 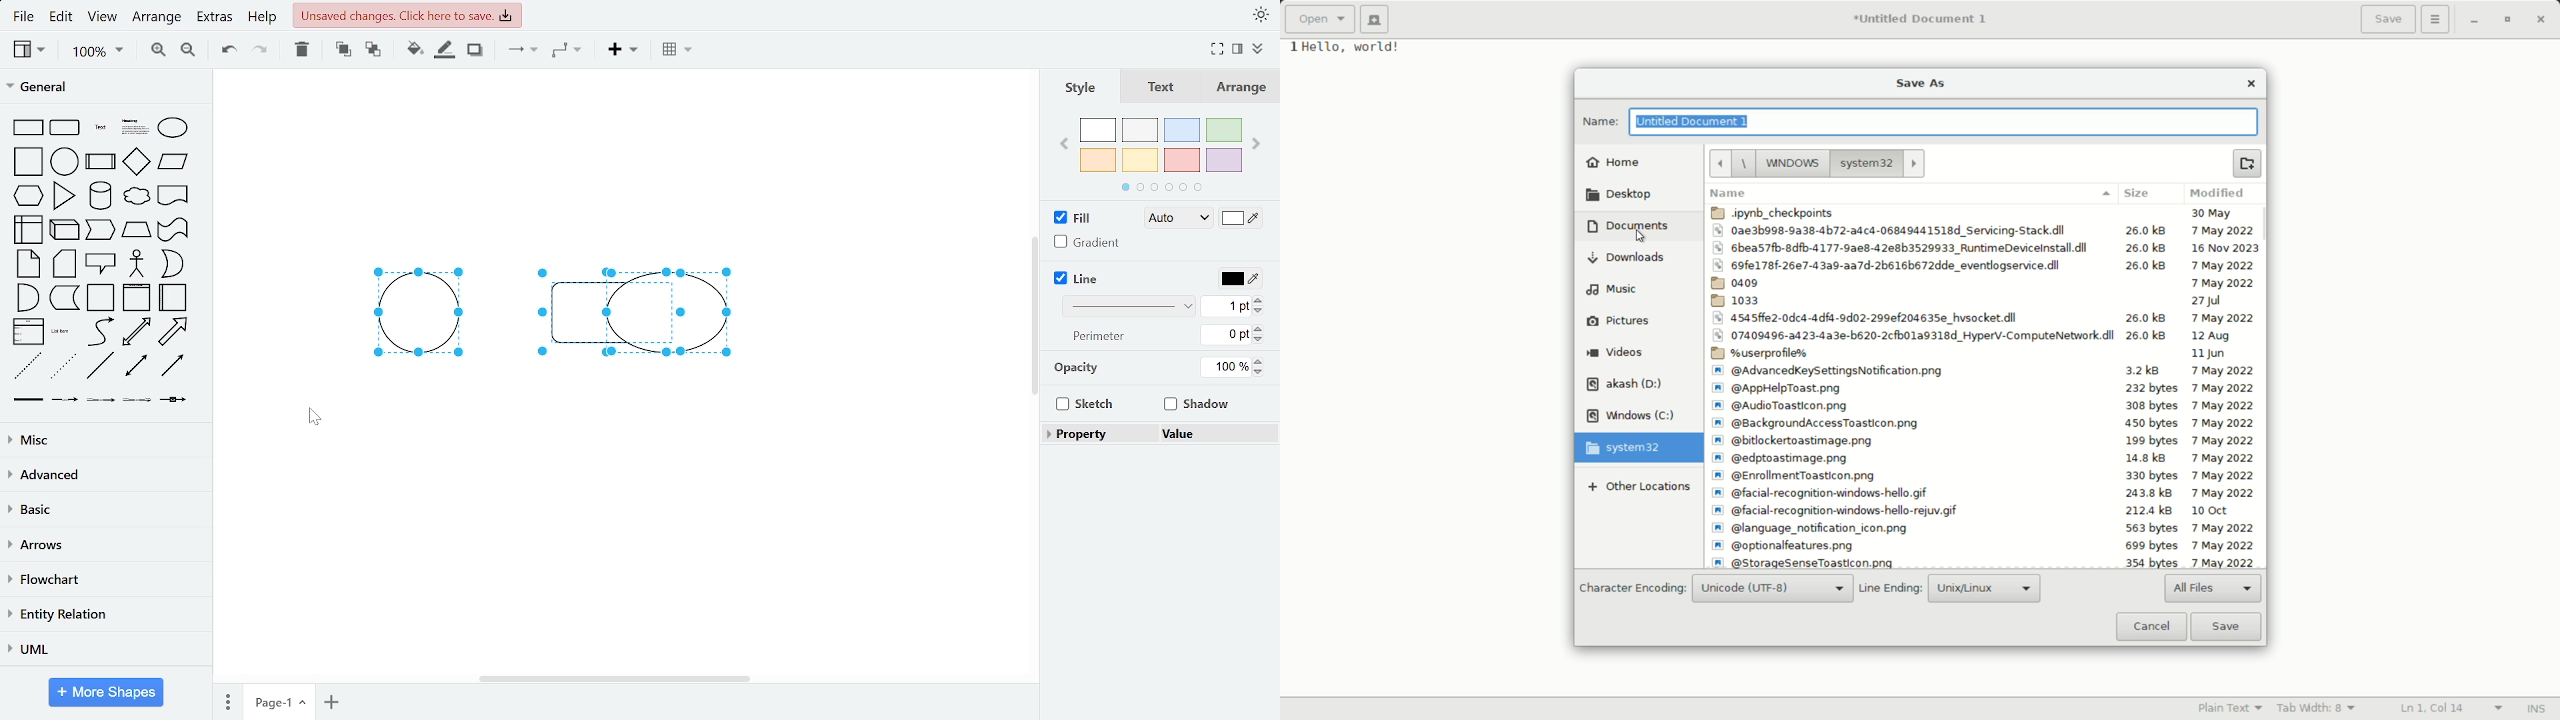 I want to click on red, so click(x=1182, y=160).